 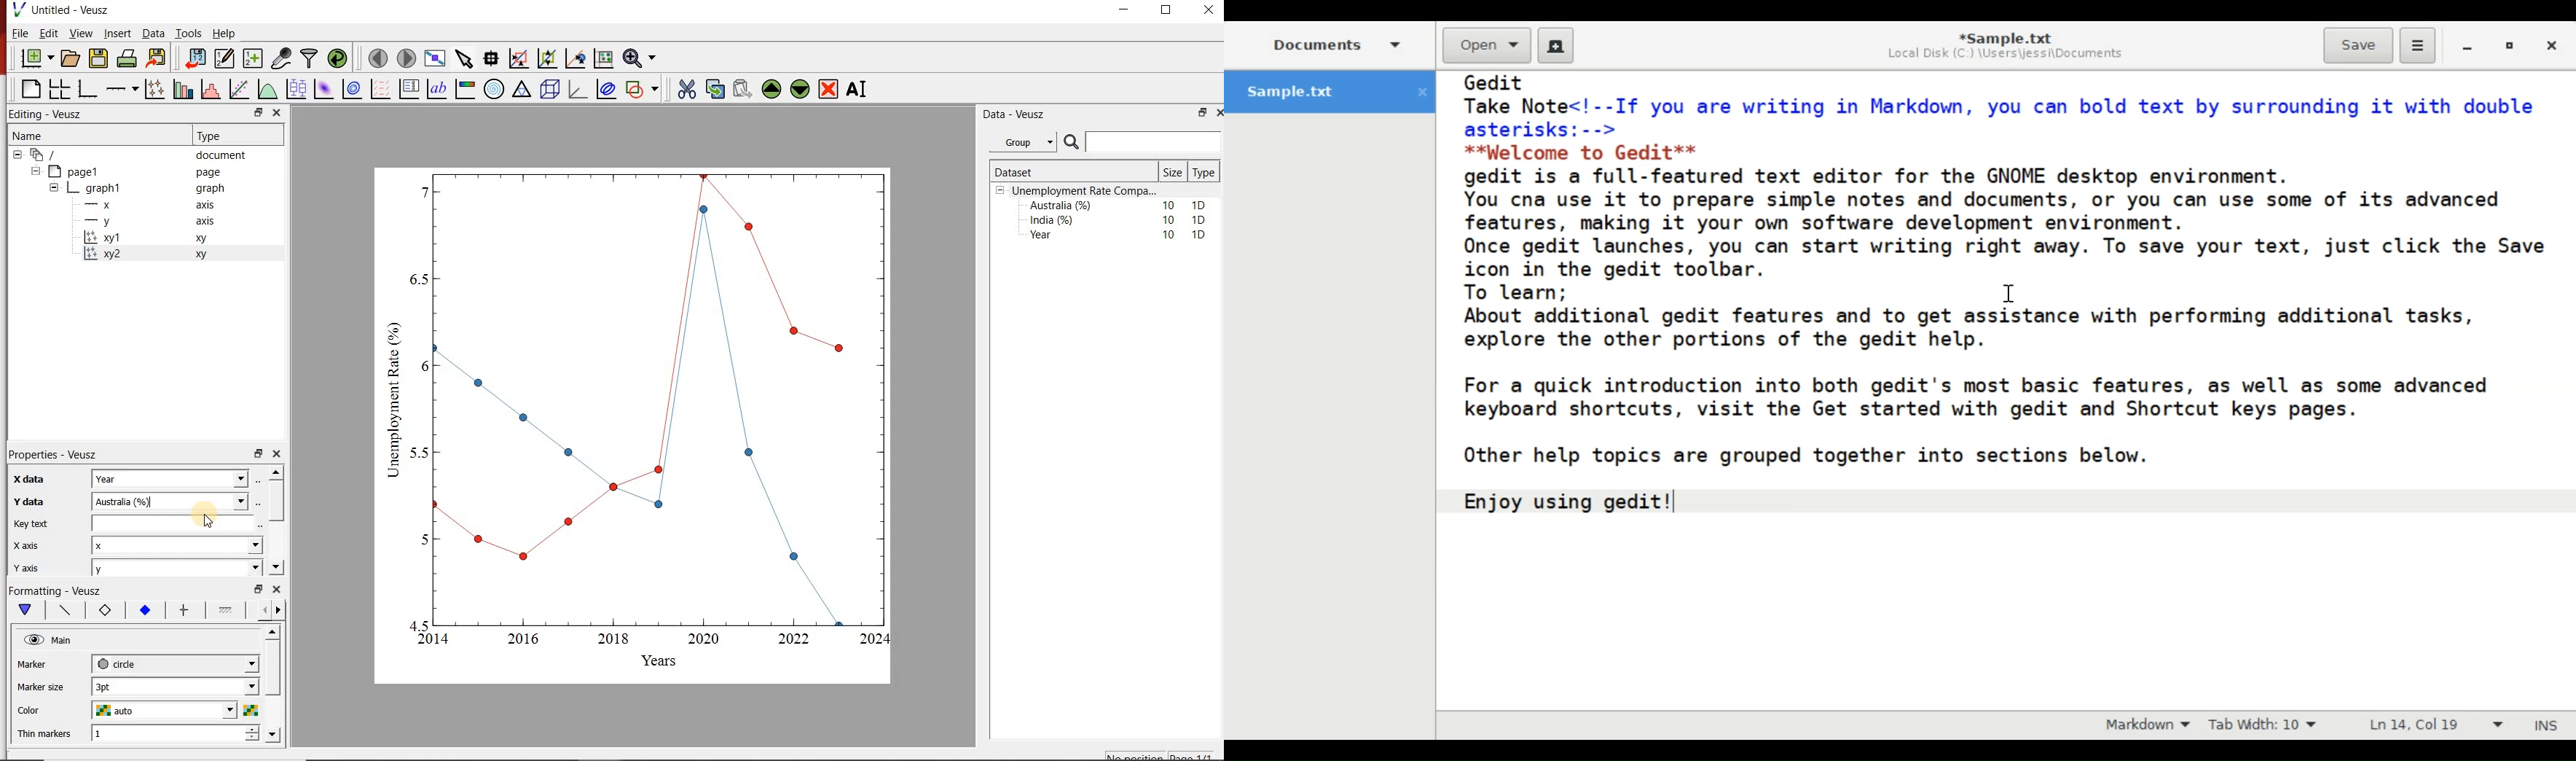 I want to click on edit and enter new datasets, so click(x=226, y=57).